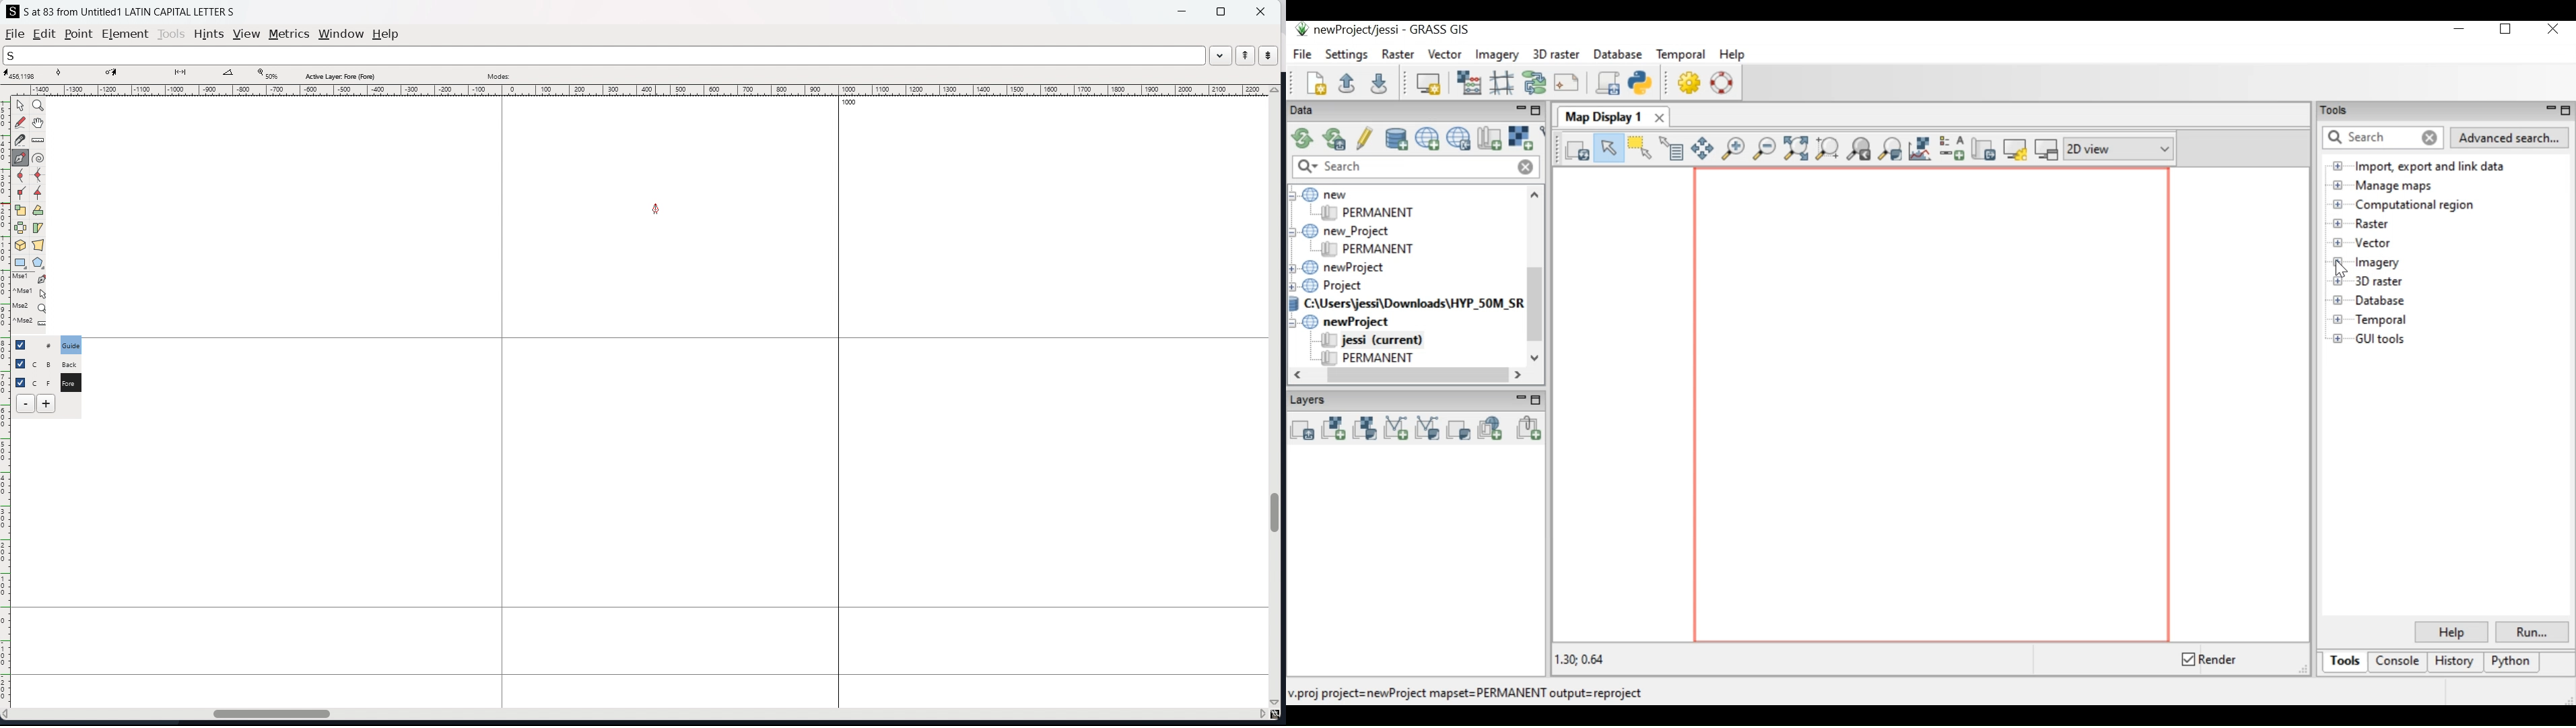 This screenshot has width=2576, height=728. What do you see at coordinates (44, 34) in the screenshot?
I see `edit` at bounding box center [44, 34].